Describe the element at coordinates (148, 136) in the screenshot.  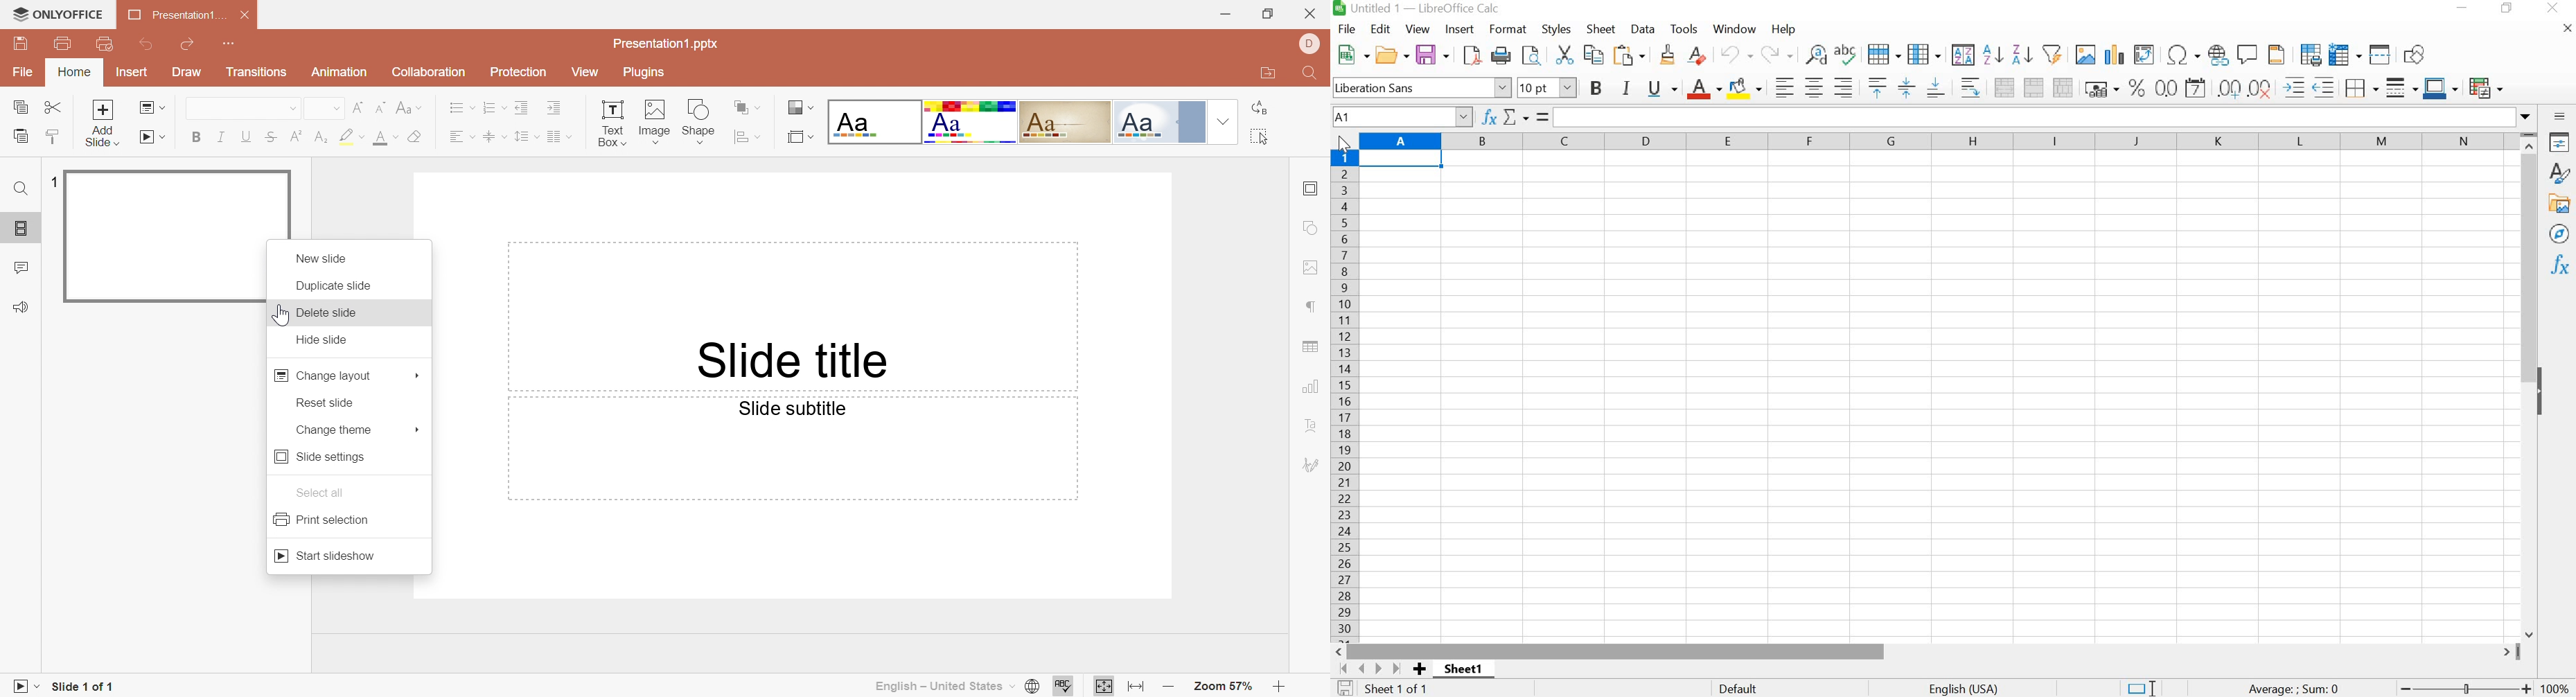
I see `Start slideshow` at that location.